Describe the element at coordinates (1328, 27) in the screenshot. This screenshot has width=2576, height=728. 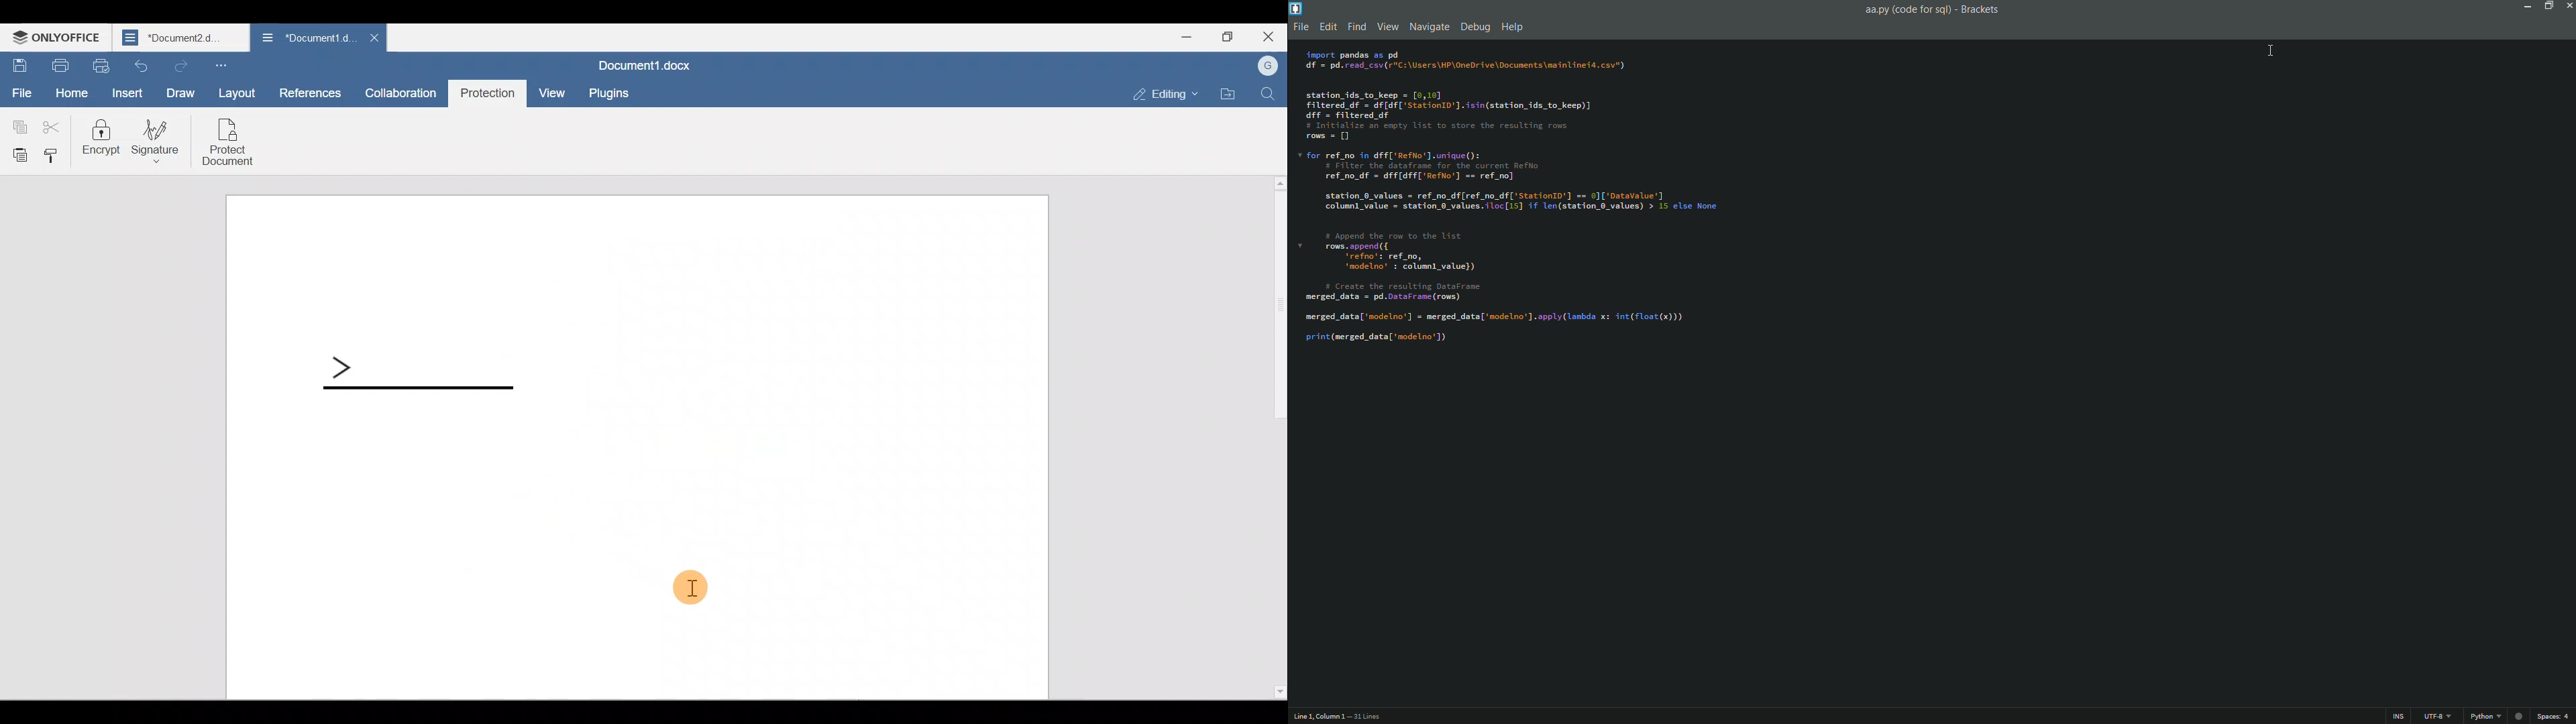
I see `Edit` at that location.